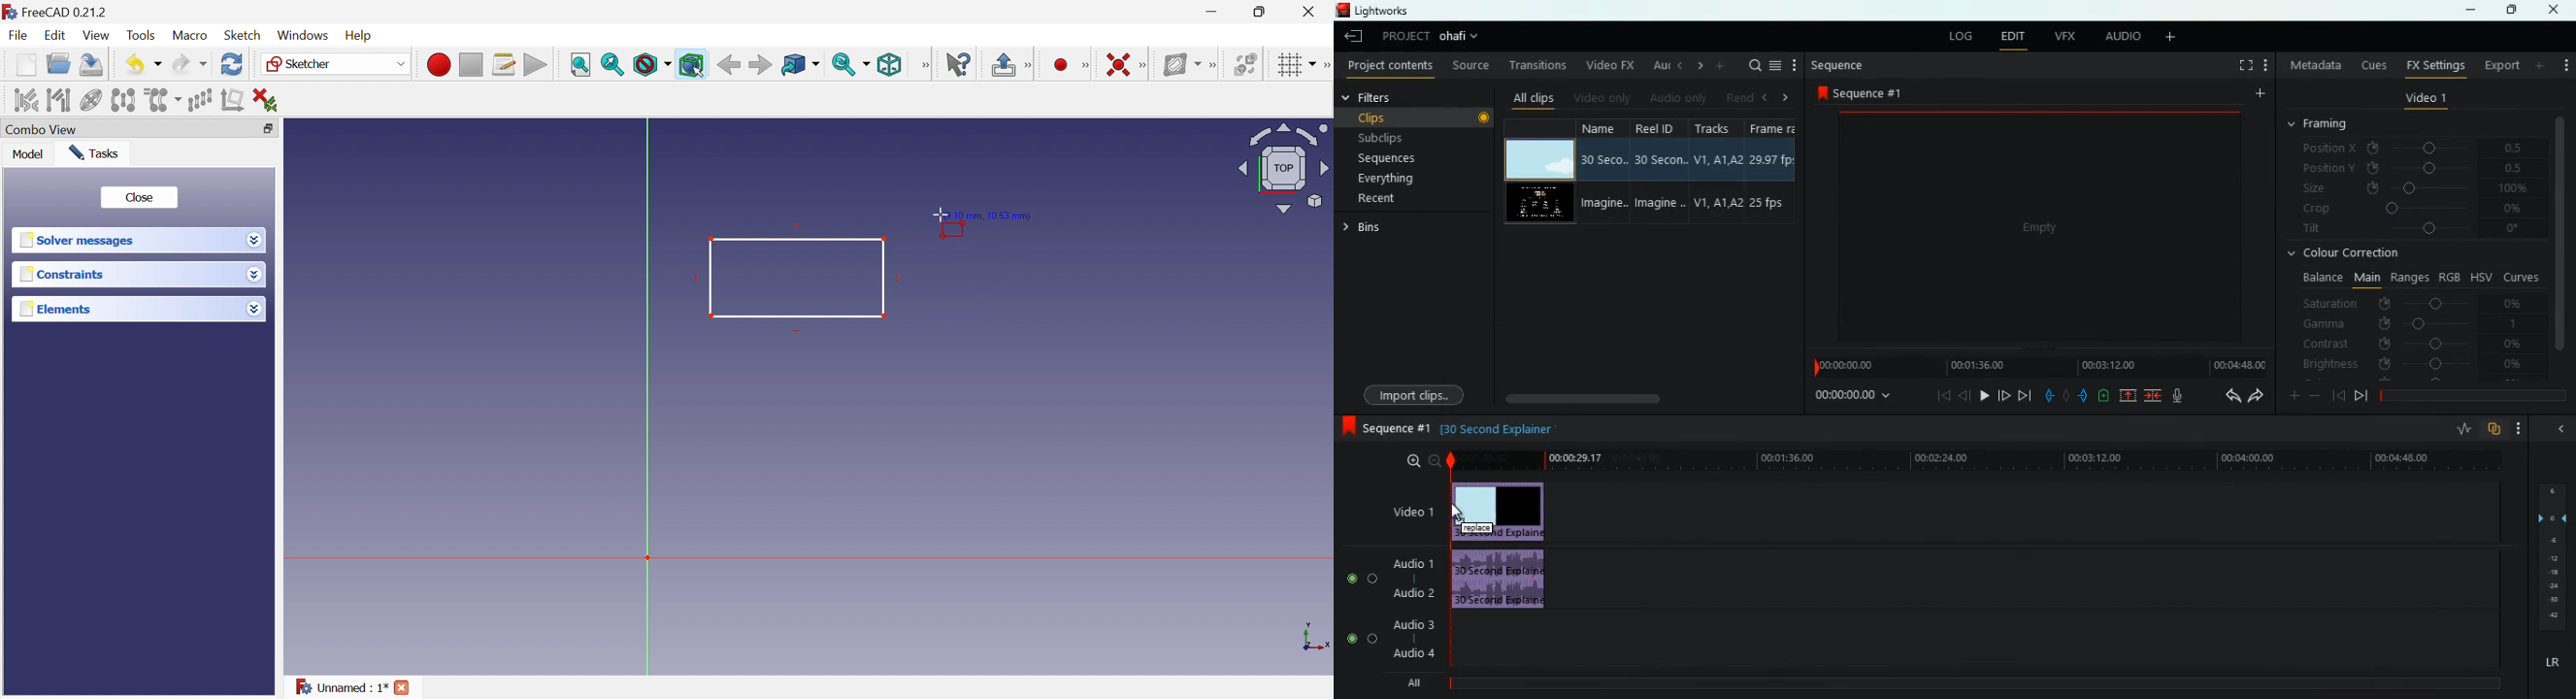 The image size is (2576, 700). I want to click on left, so click(1677, 66).